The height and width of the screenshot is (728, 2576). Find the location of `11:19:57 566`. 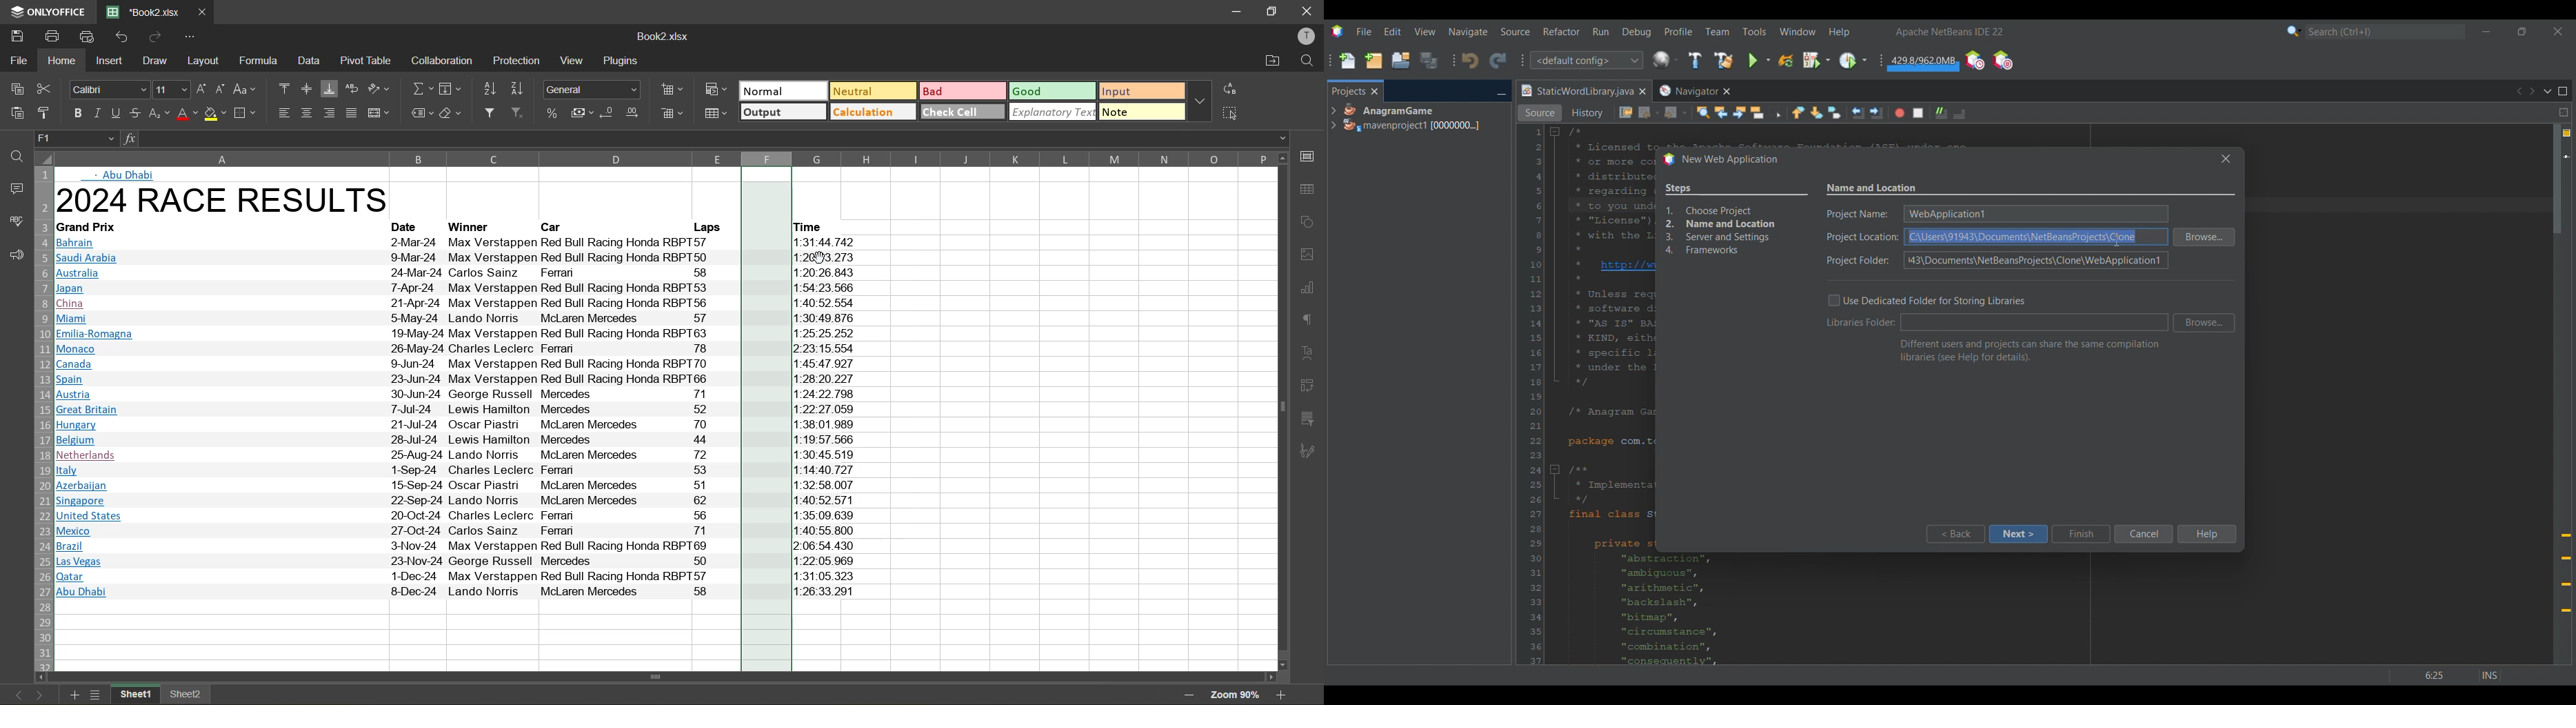

11:19:57 566 is located at coordinates (825, 439).